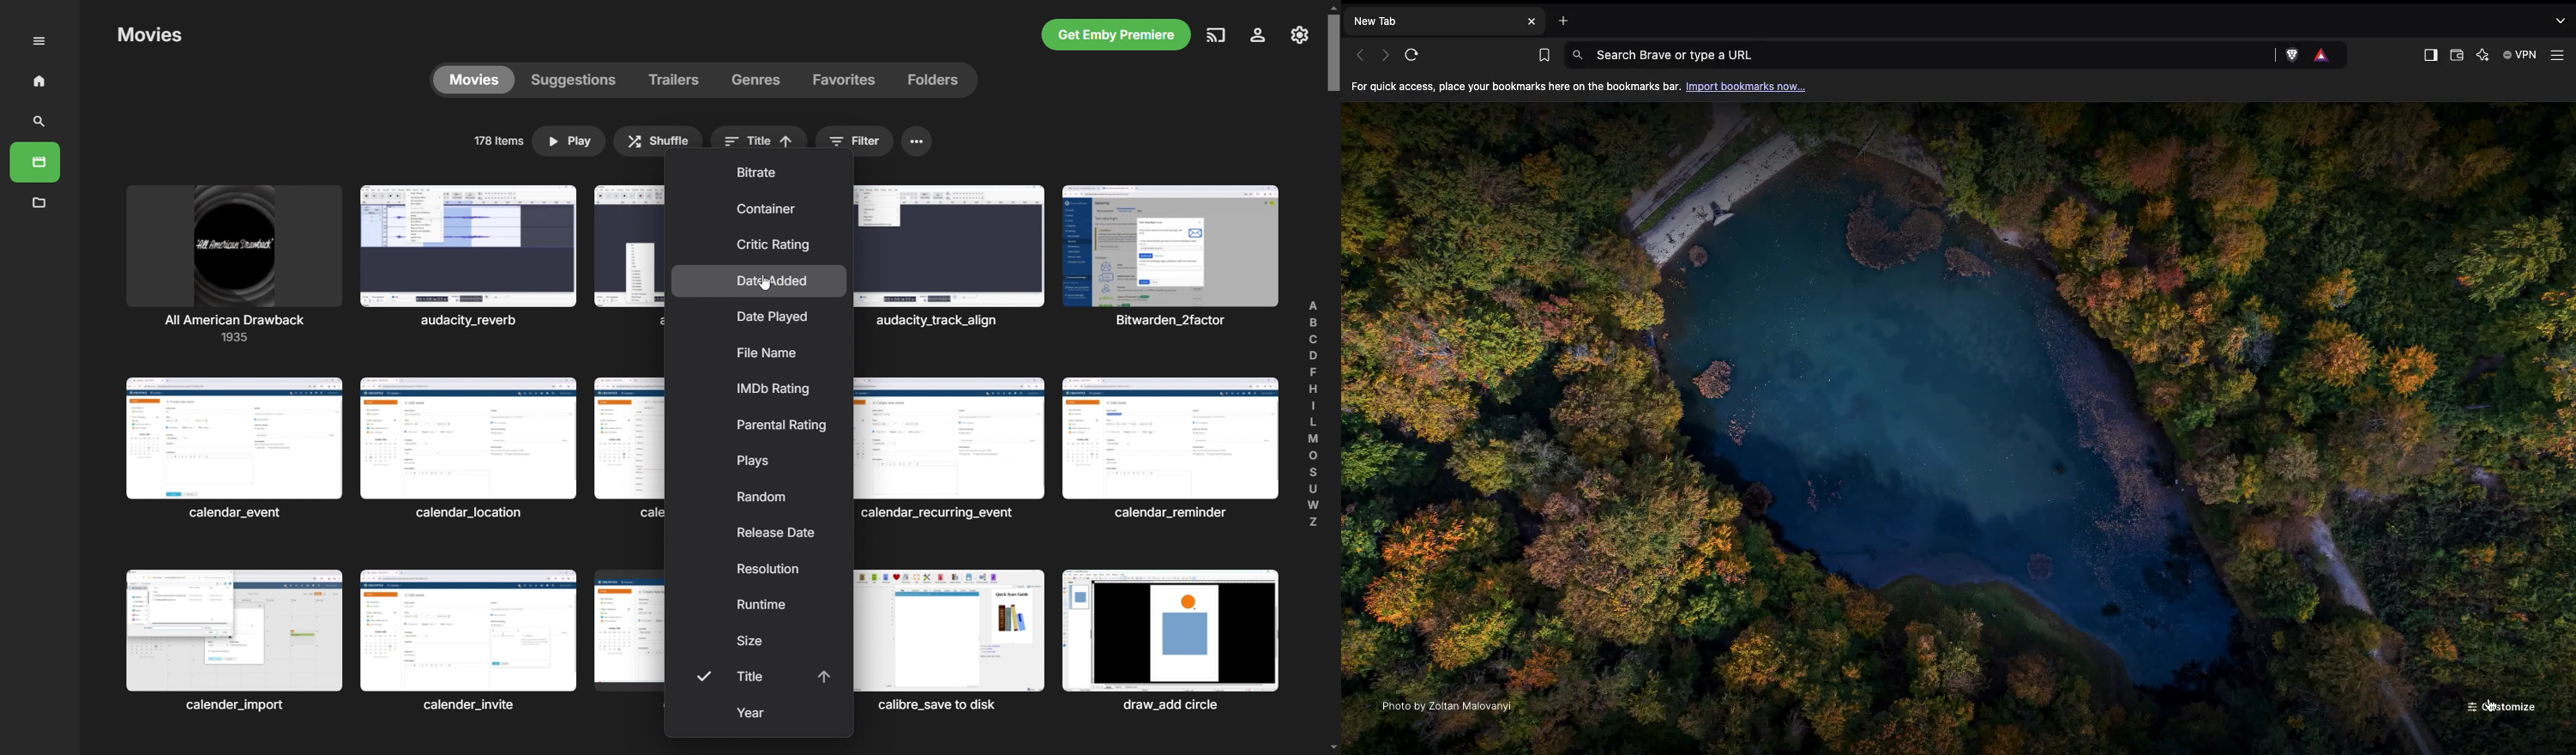 The image size is (2576, 756). I want to click on Refresh page, so click(1417, 55).